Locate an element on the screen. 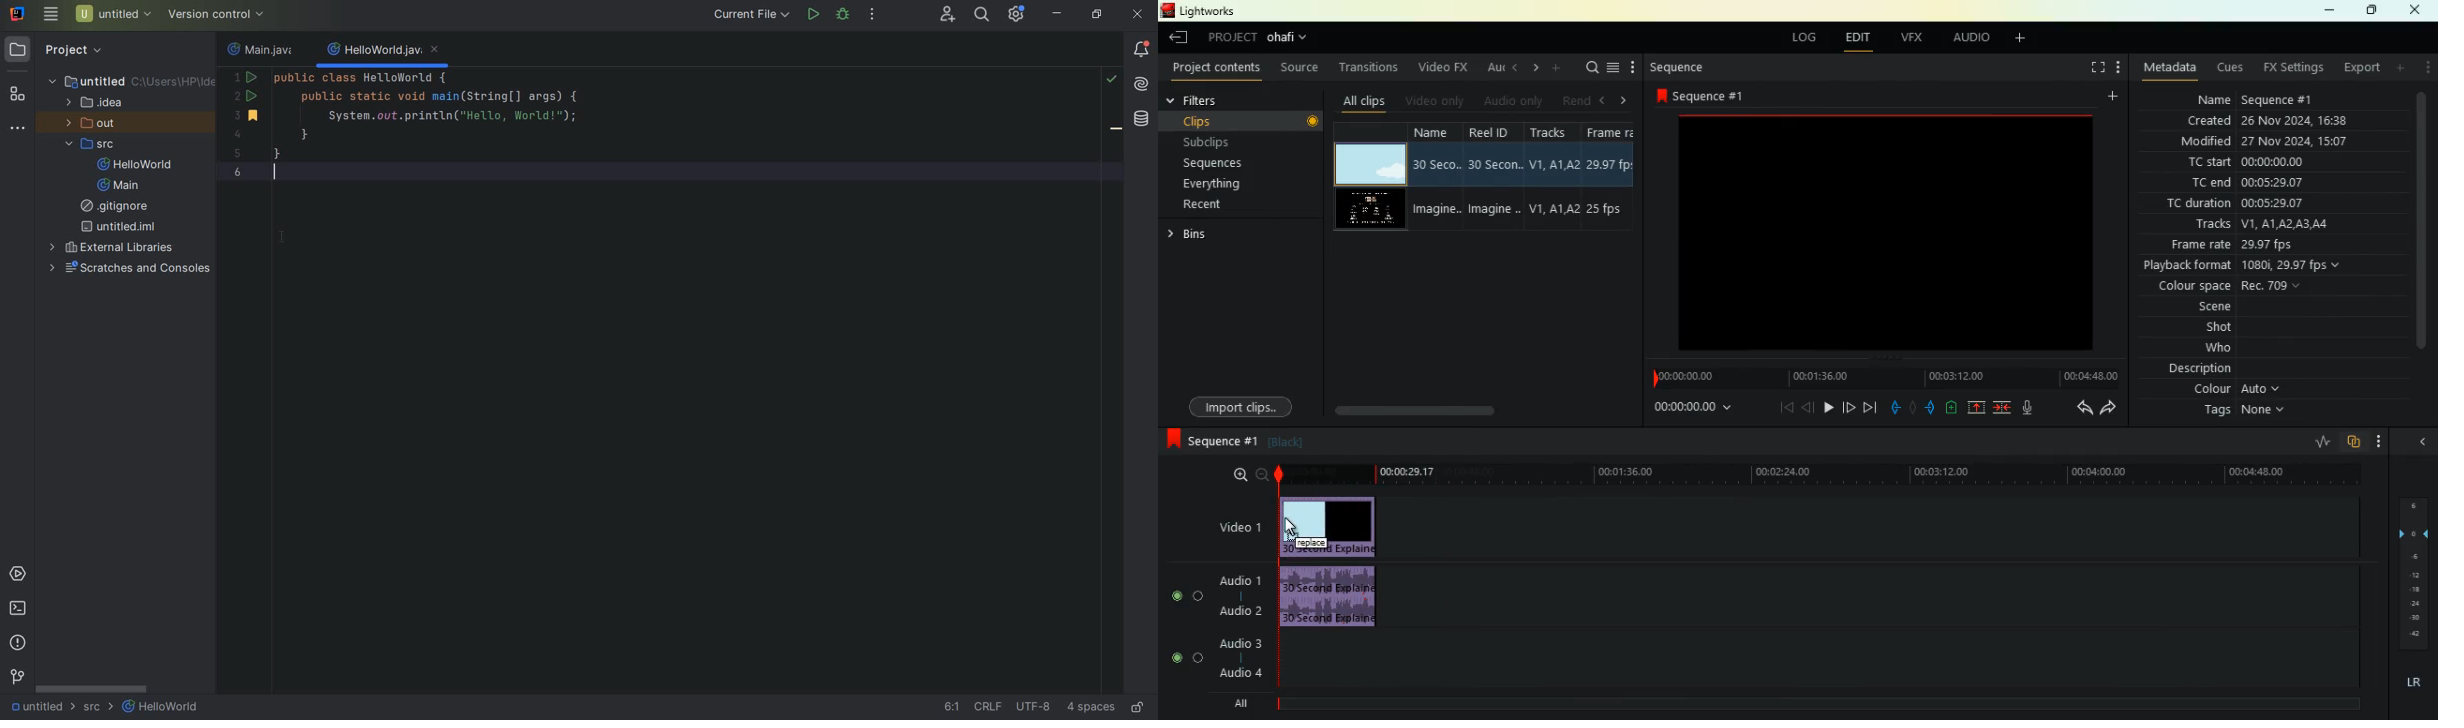 The width and height of the screenshot is (2464, 728). sequence is located at coordinates (1209, 442).